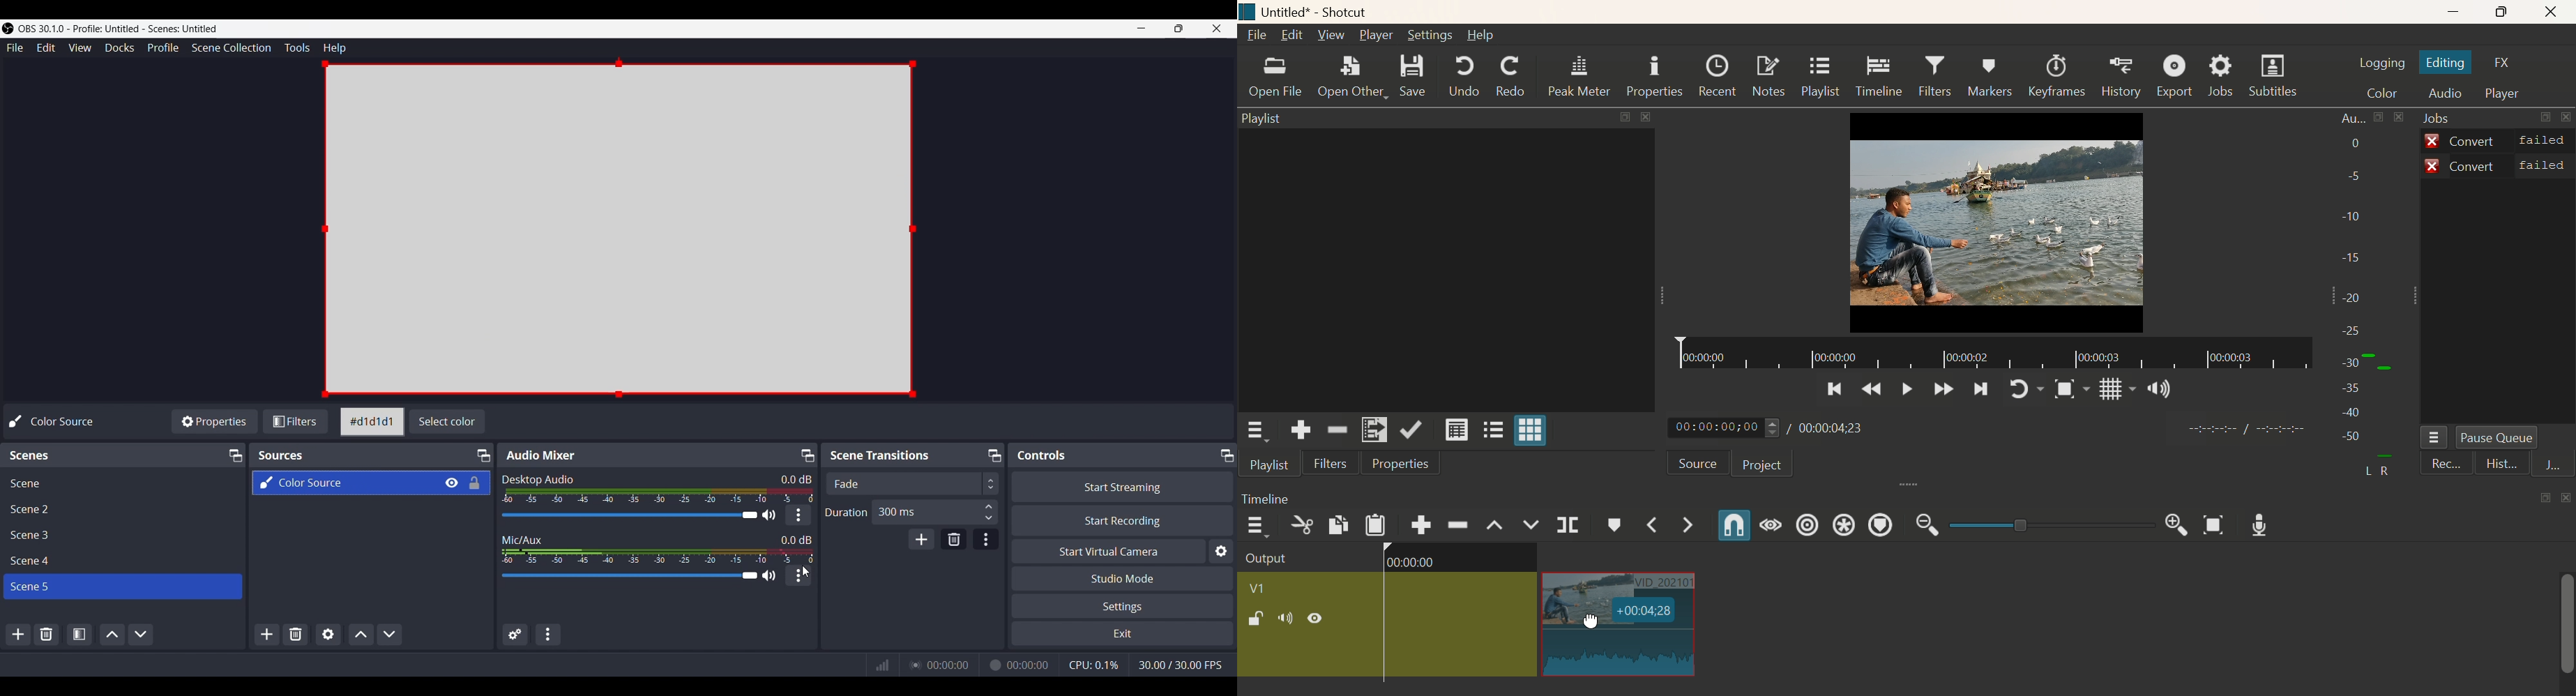 This screenshot has height=700, width=2576. Describe the element at coordinates (1934, 77) in the screenshot. I see `Filters` at that location.